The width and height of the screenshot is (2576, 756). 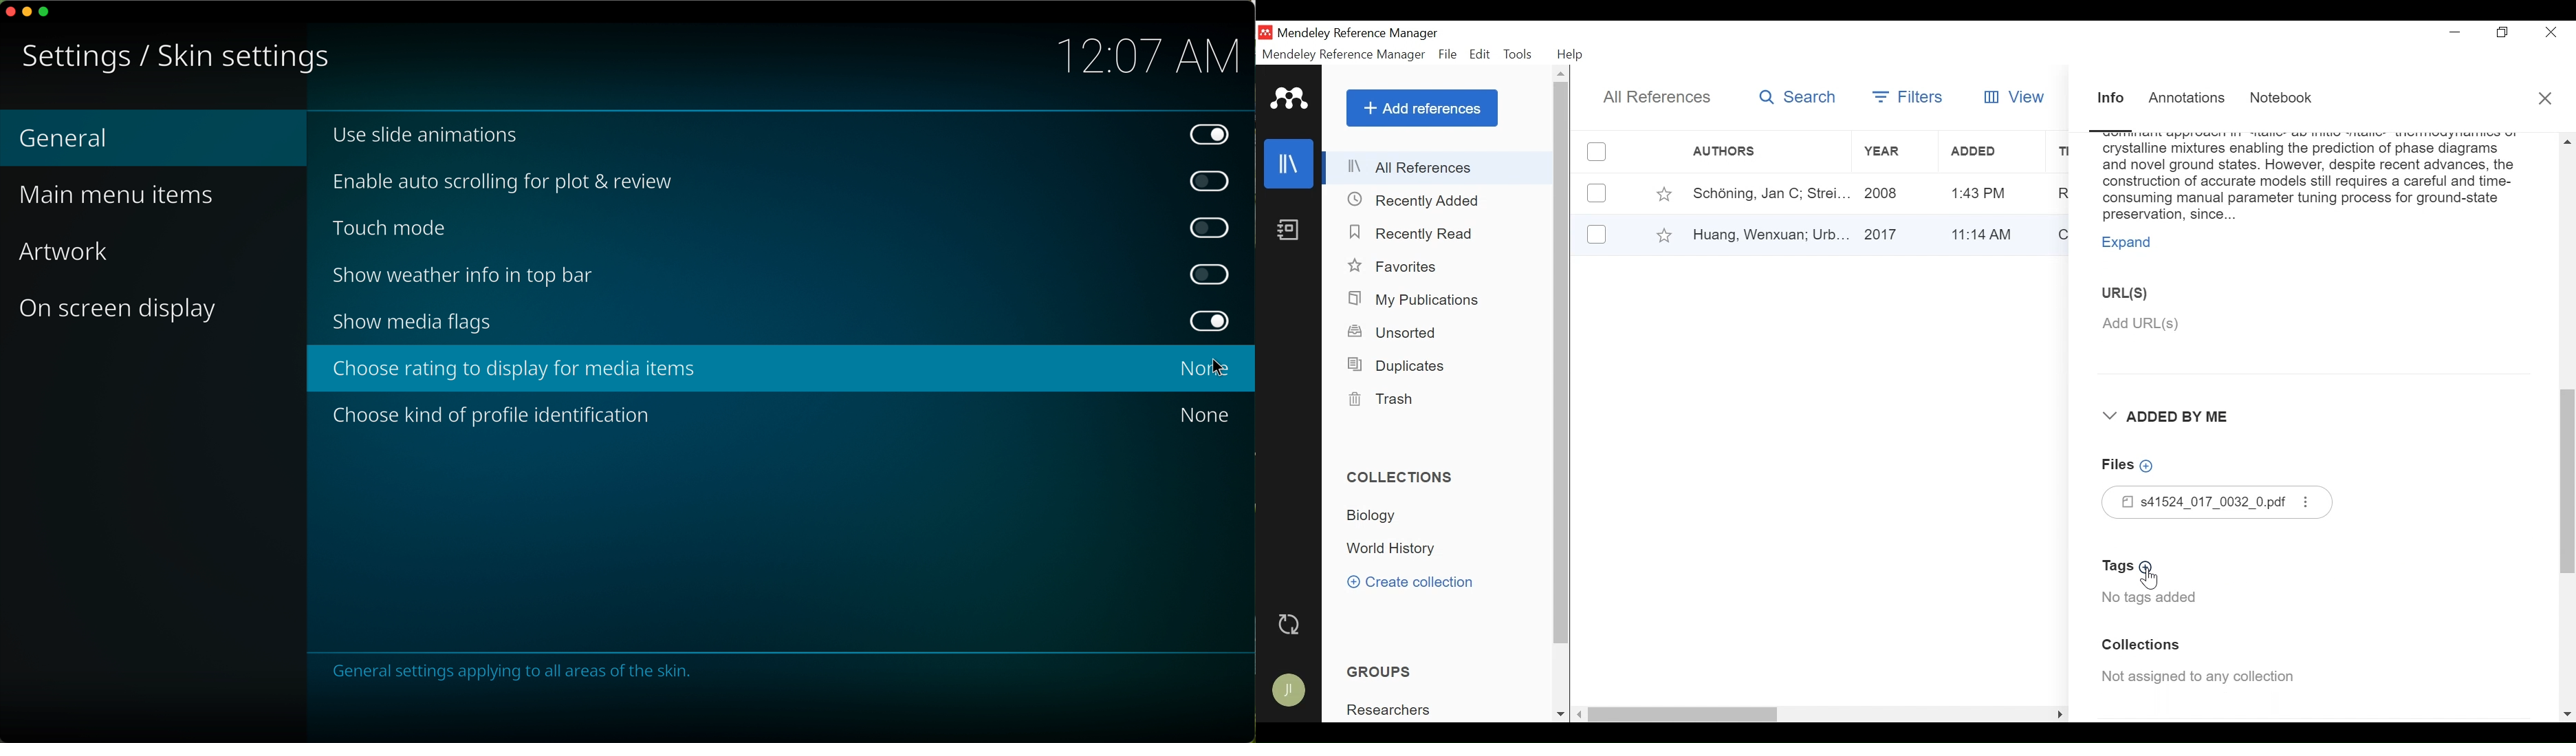 I want to click on Filters, so click(x=1906, y=96).